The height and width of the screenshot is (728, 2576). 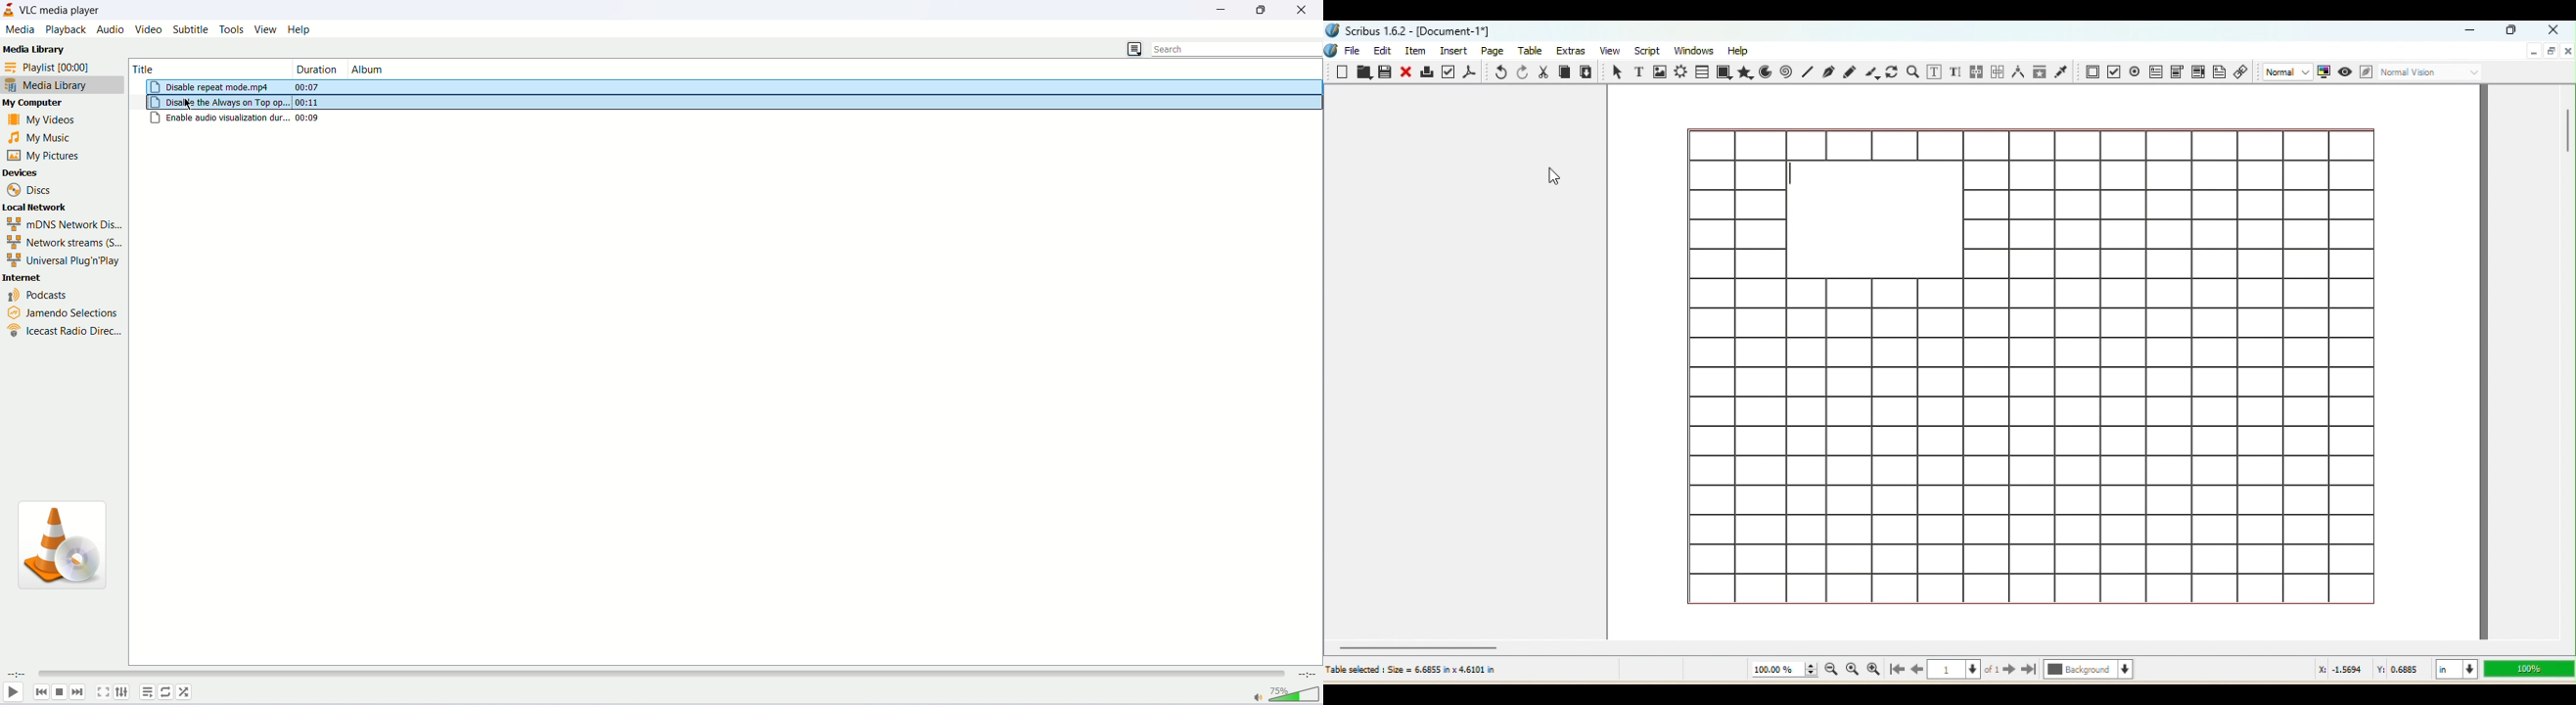 What do you see at coordinates (1411, 669) in the screenshot?
I see `Table selected Size 6.6855 in x 4.6101 in` at bounding box center [1411, 669].